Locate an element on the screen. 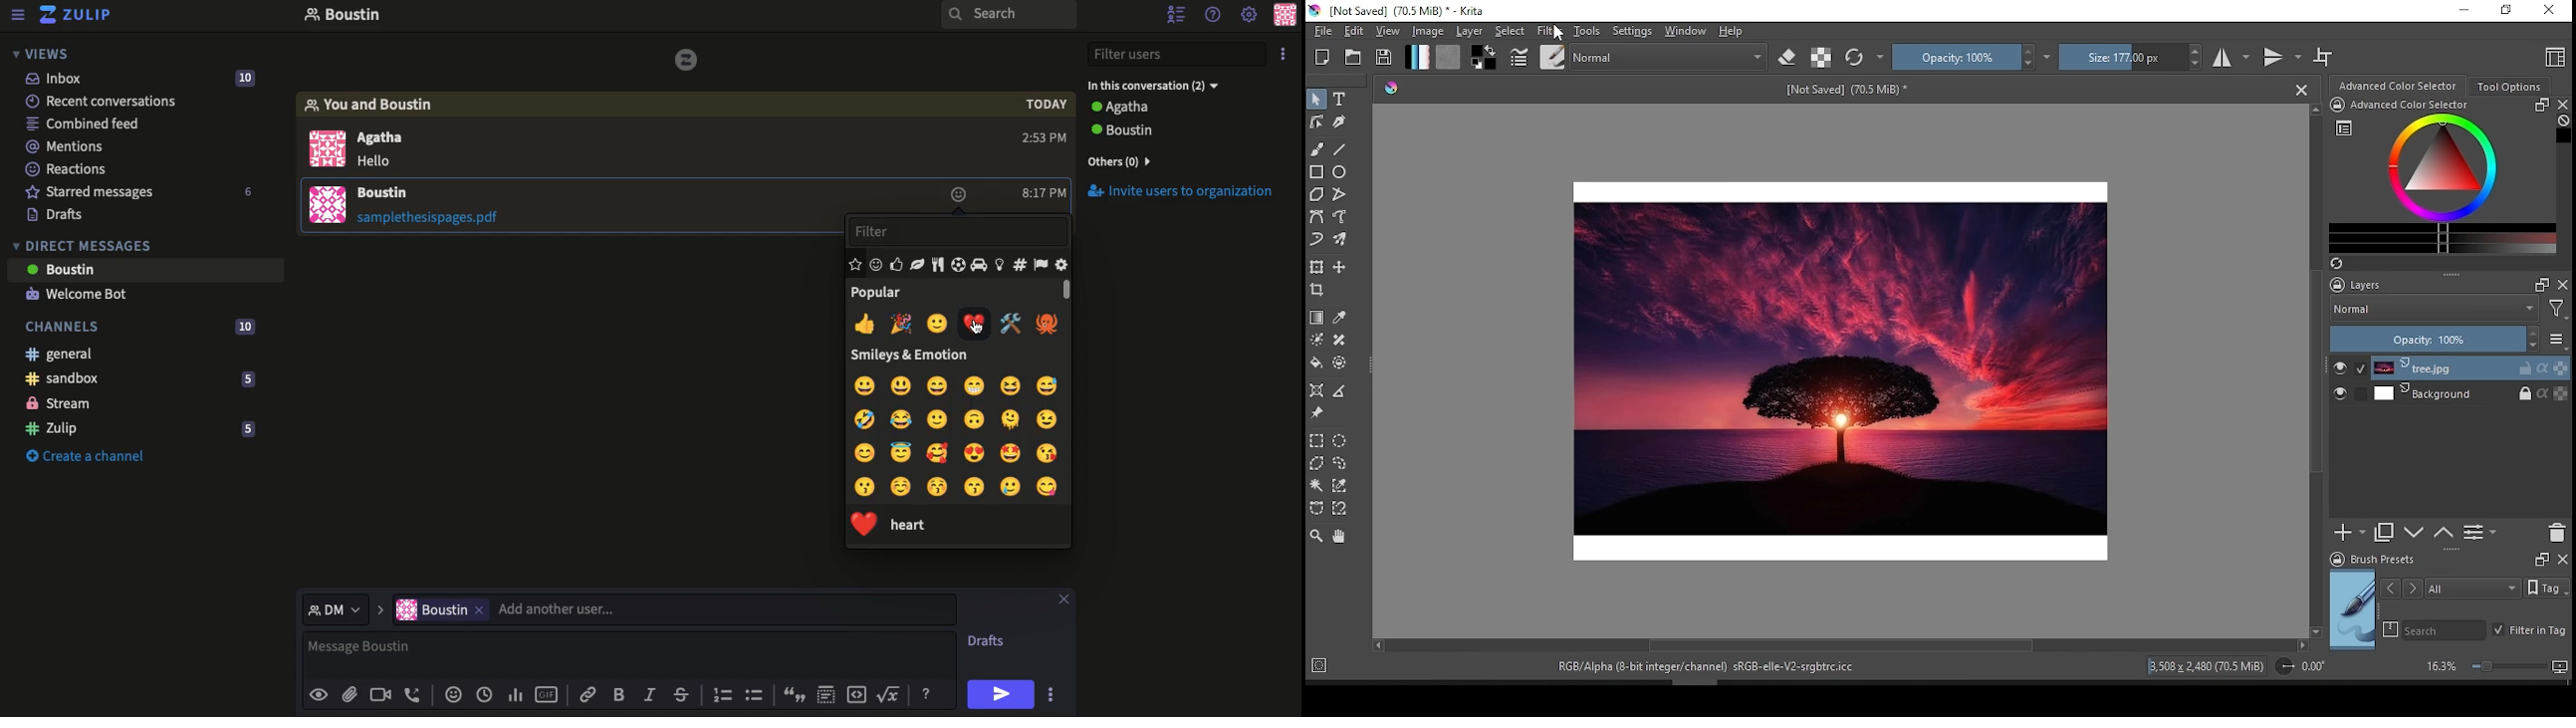 Image resolution: width=2576 pixels, height=728 pixels. reload original preset is located at coordinates (1862, 57).